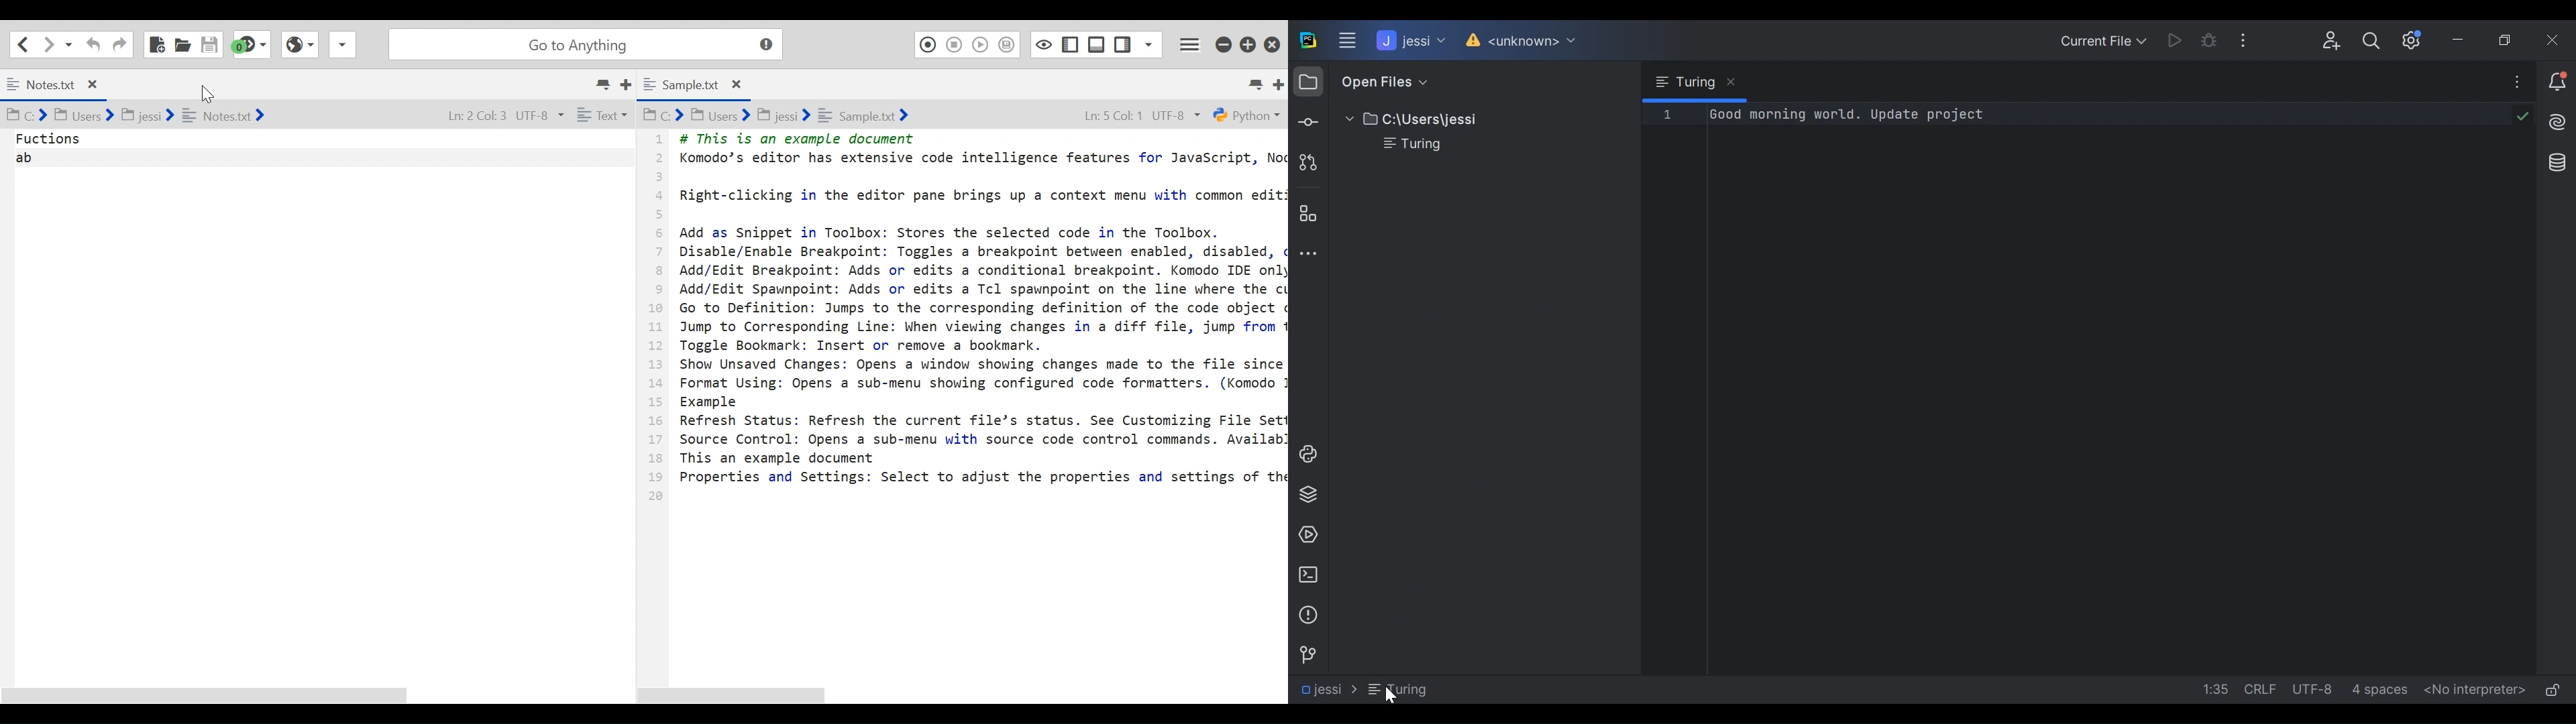 This screenshot has width=2576, height=728. I want to click on Sample.txt  , so click(706, 85).